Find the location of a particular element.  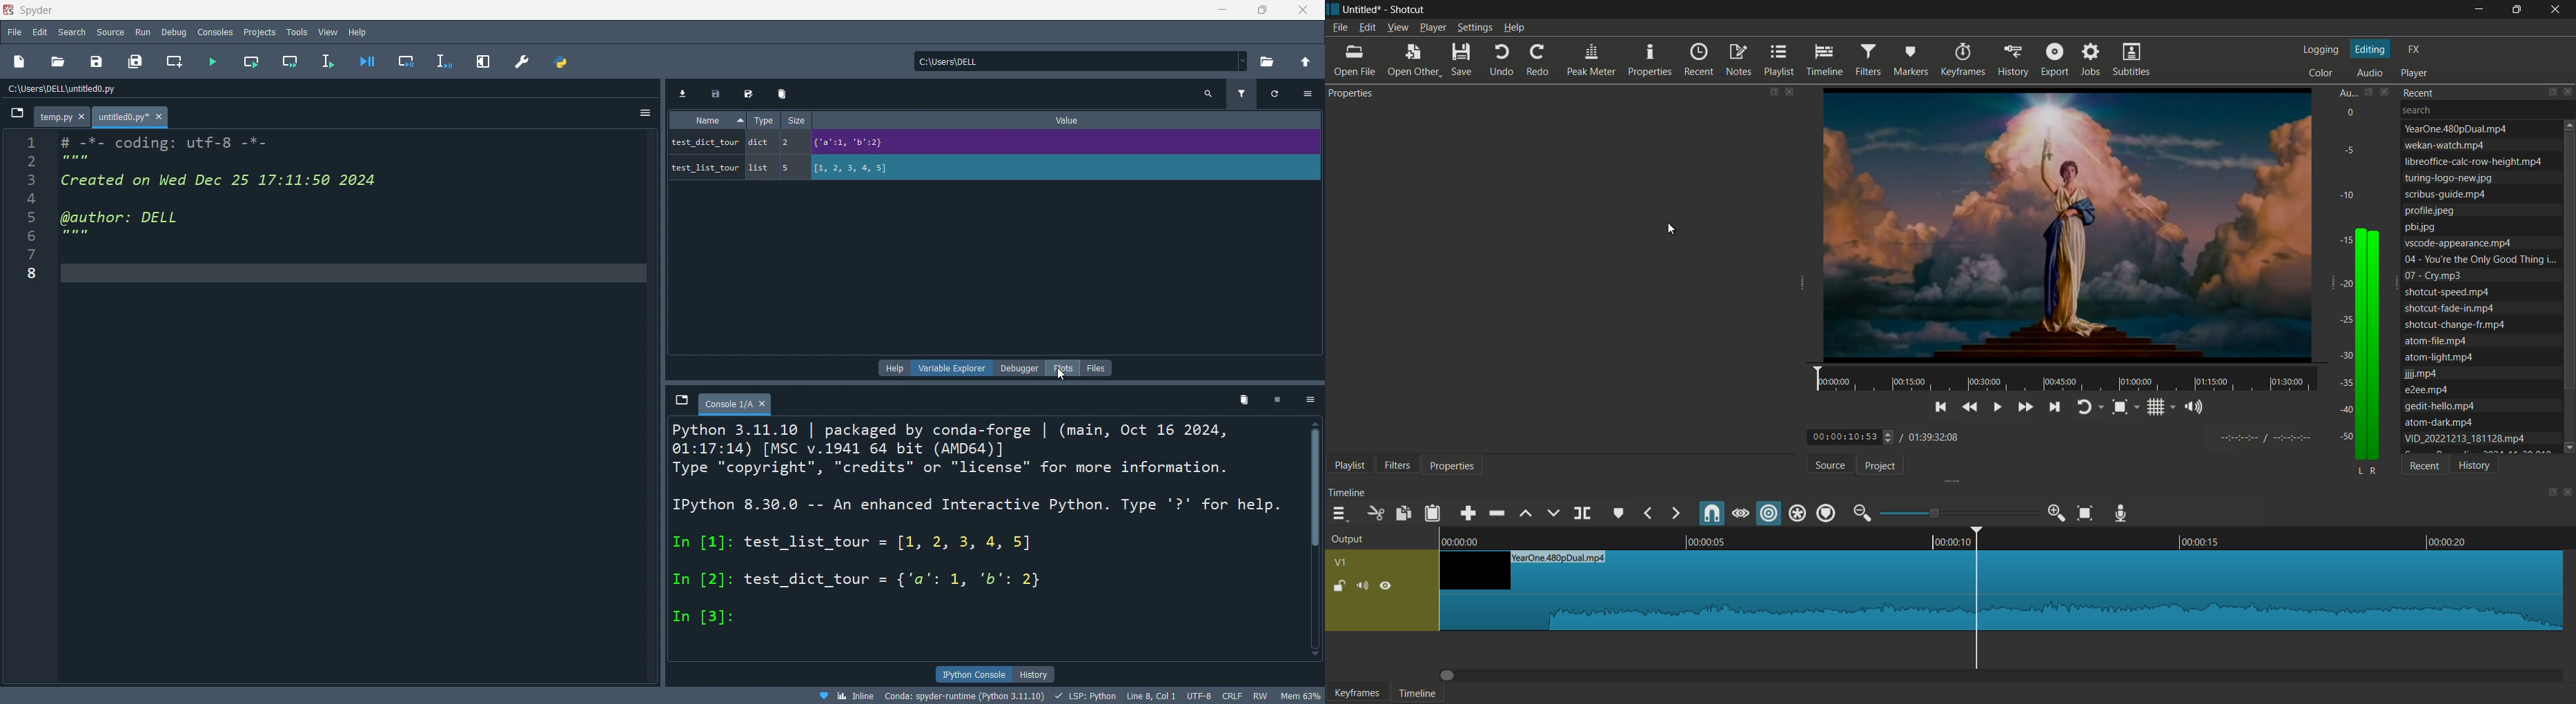

create or edit marker is located at coordinates (1619, 514).